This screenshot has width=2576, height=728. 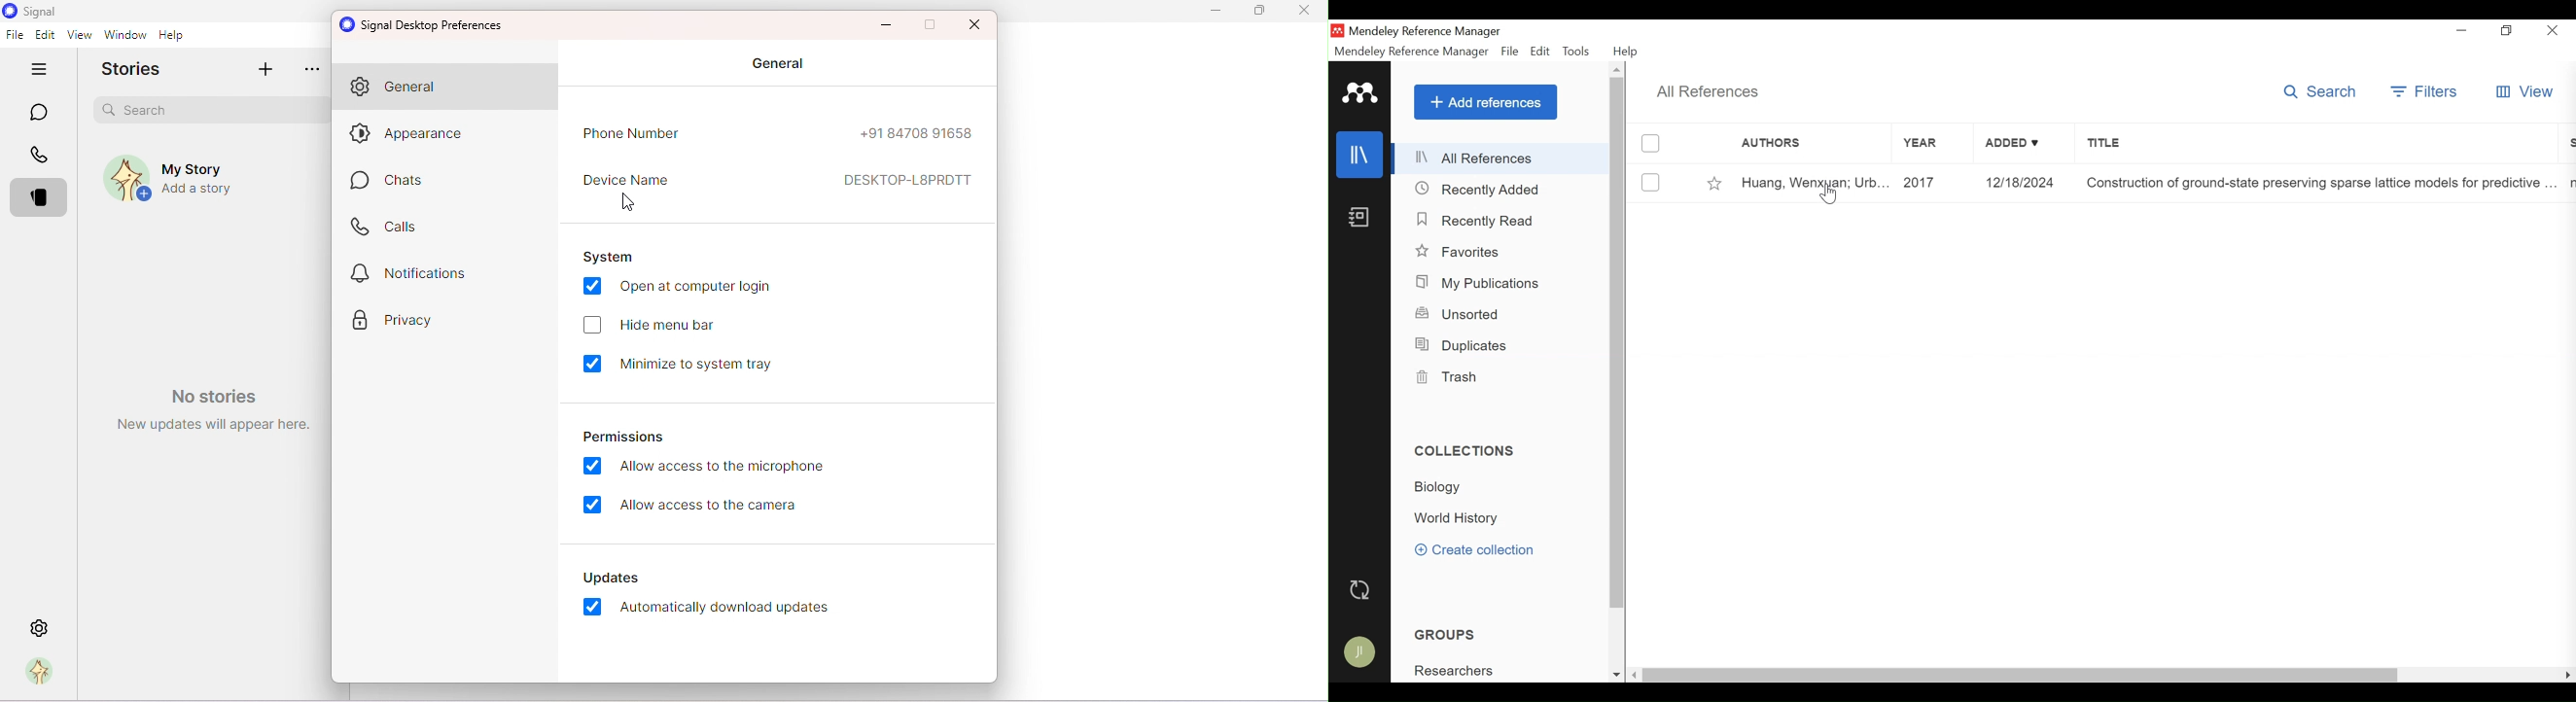 I want to click on Library, so click(x=1362, y=155).